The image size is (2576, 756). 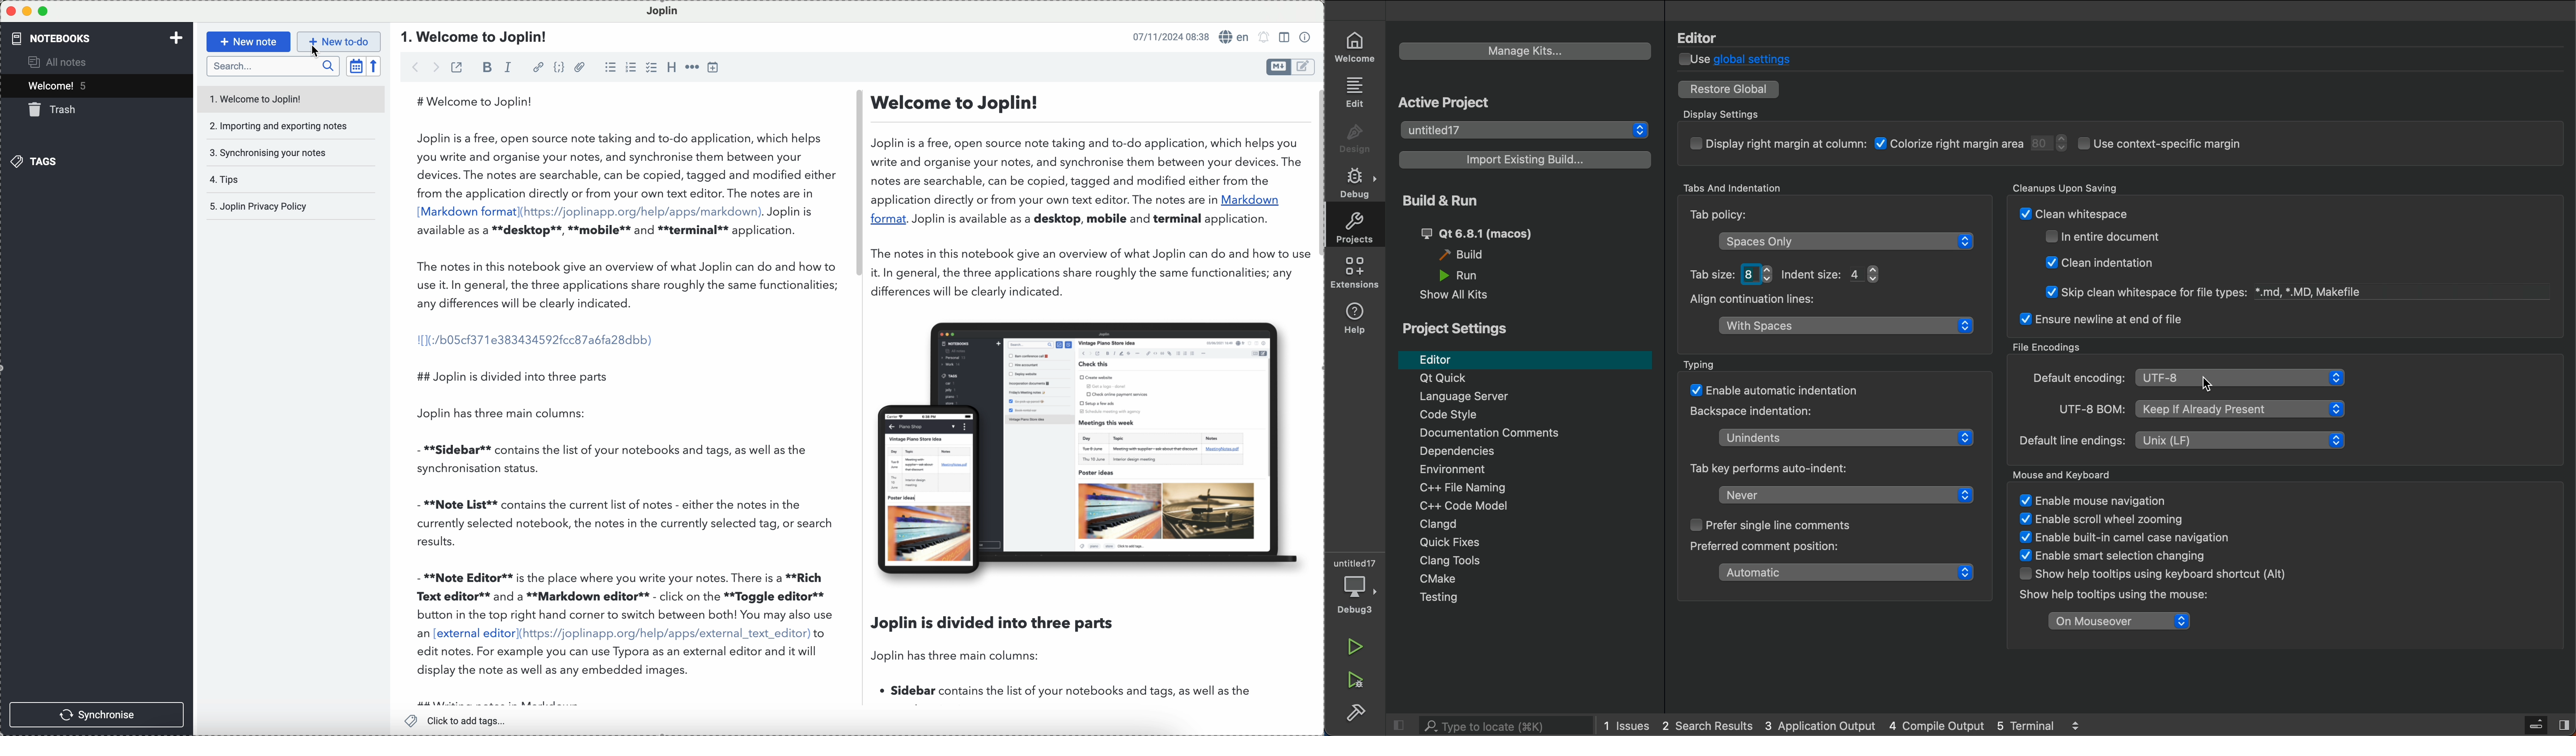 What do you see at coordinates (291, 99) in the screenshot?
I see `welcome to Joplin` at bounding box center [291, 99].